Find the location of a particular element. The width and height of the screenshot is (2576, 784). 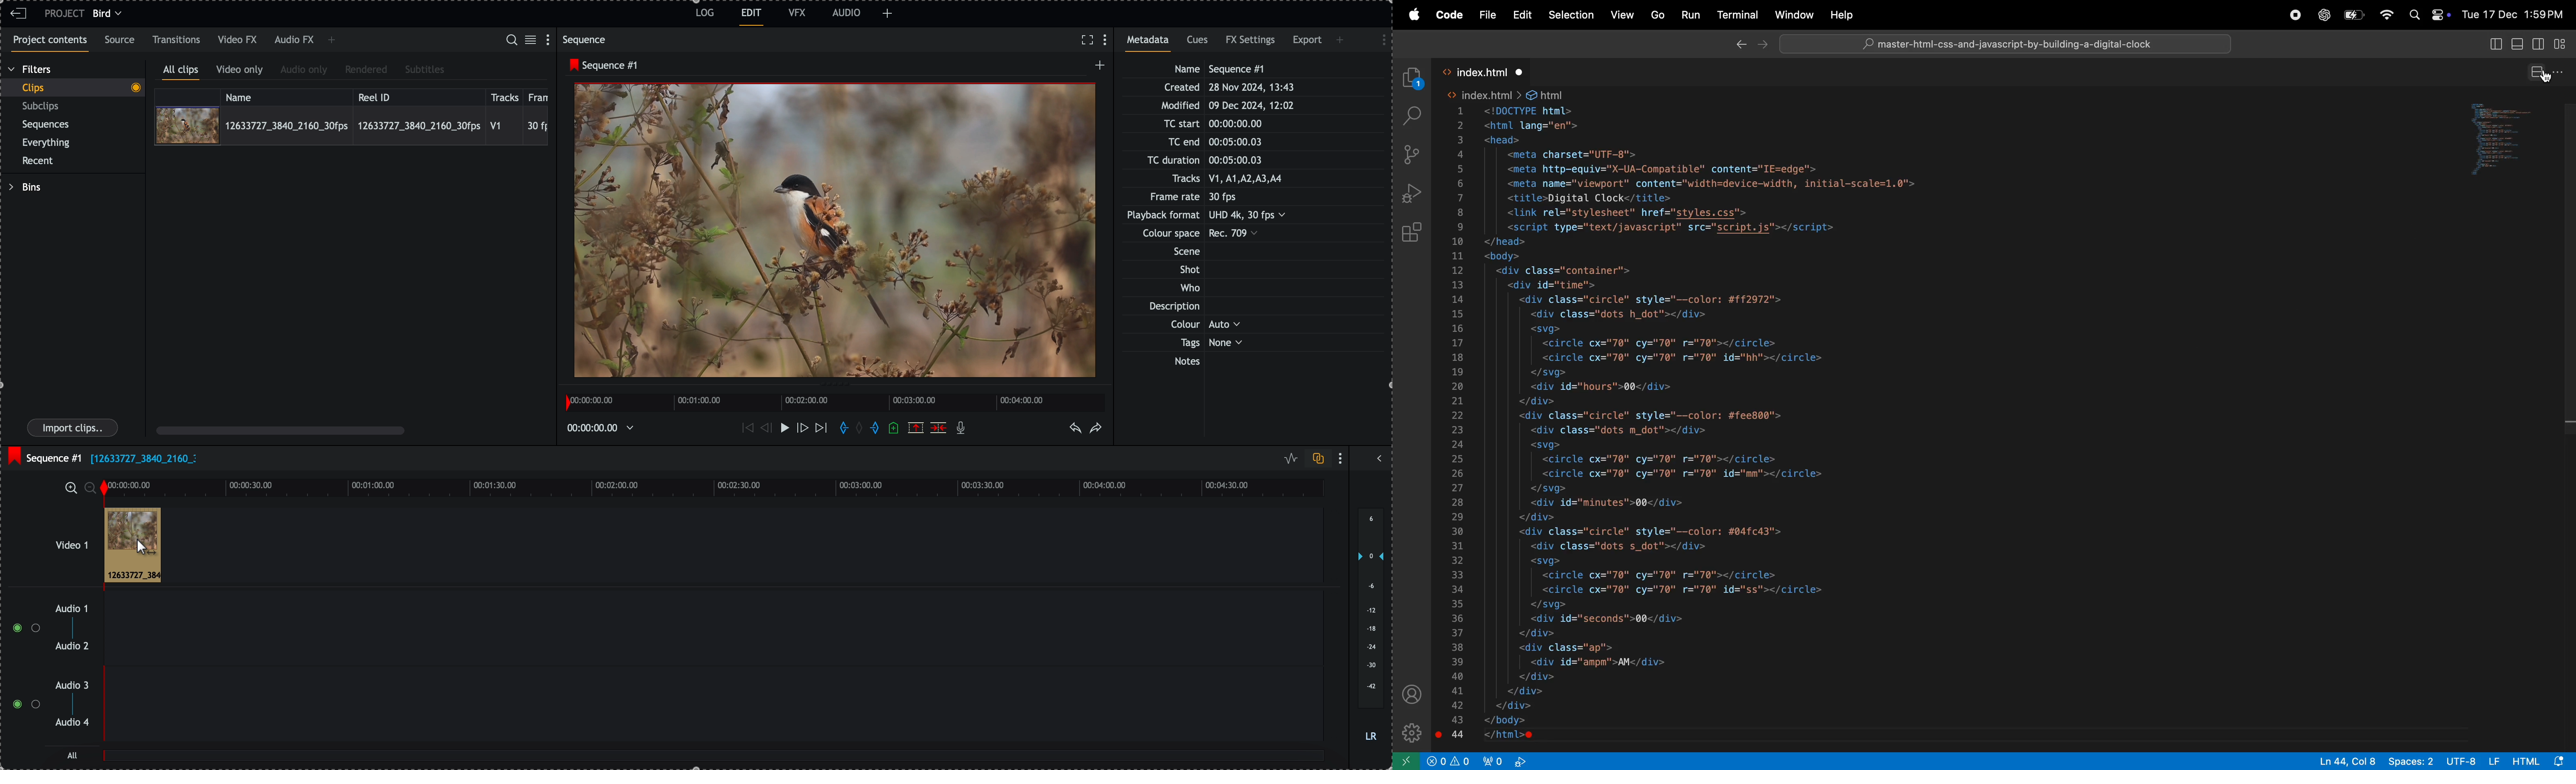

frame is located at coordinates (540, 96).